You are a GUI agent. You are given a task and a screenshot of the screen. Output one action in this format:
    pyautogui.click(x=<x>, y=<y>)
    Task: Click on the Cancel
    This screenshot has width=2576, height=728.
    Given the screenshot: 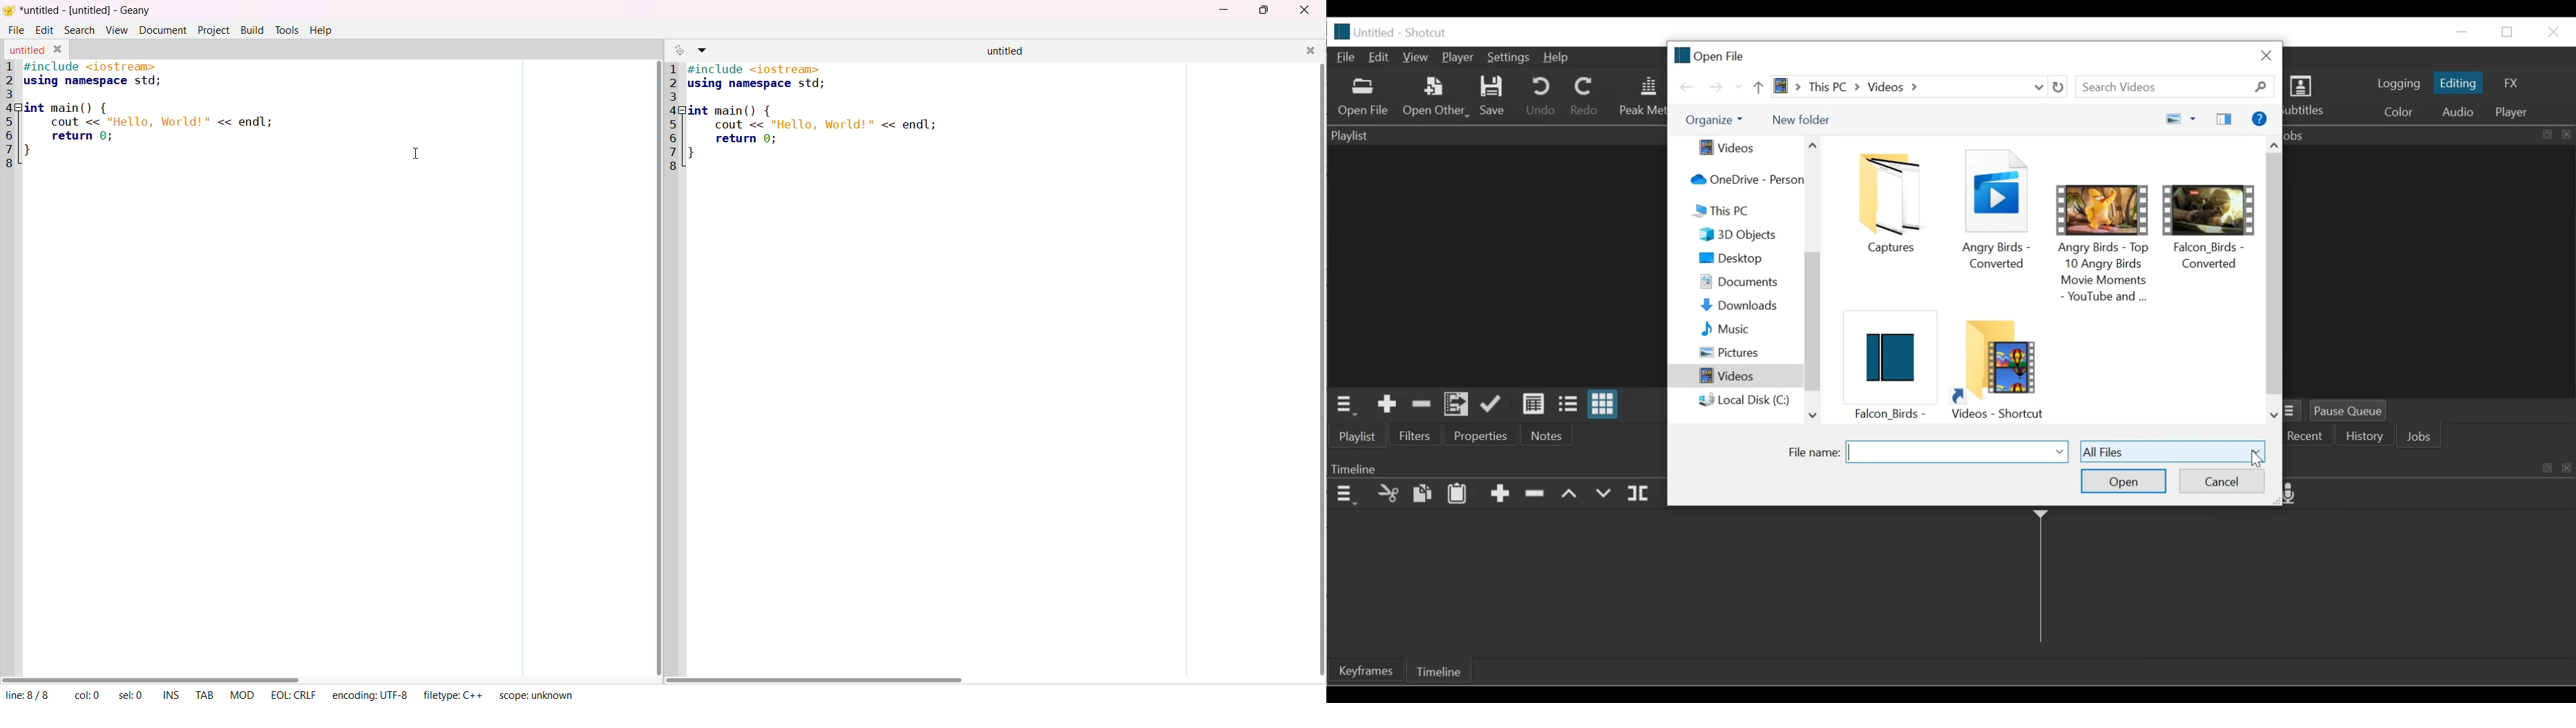 What is the action you would take?
    pyautogui.click(x=2222, y=480)
    